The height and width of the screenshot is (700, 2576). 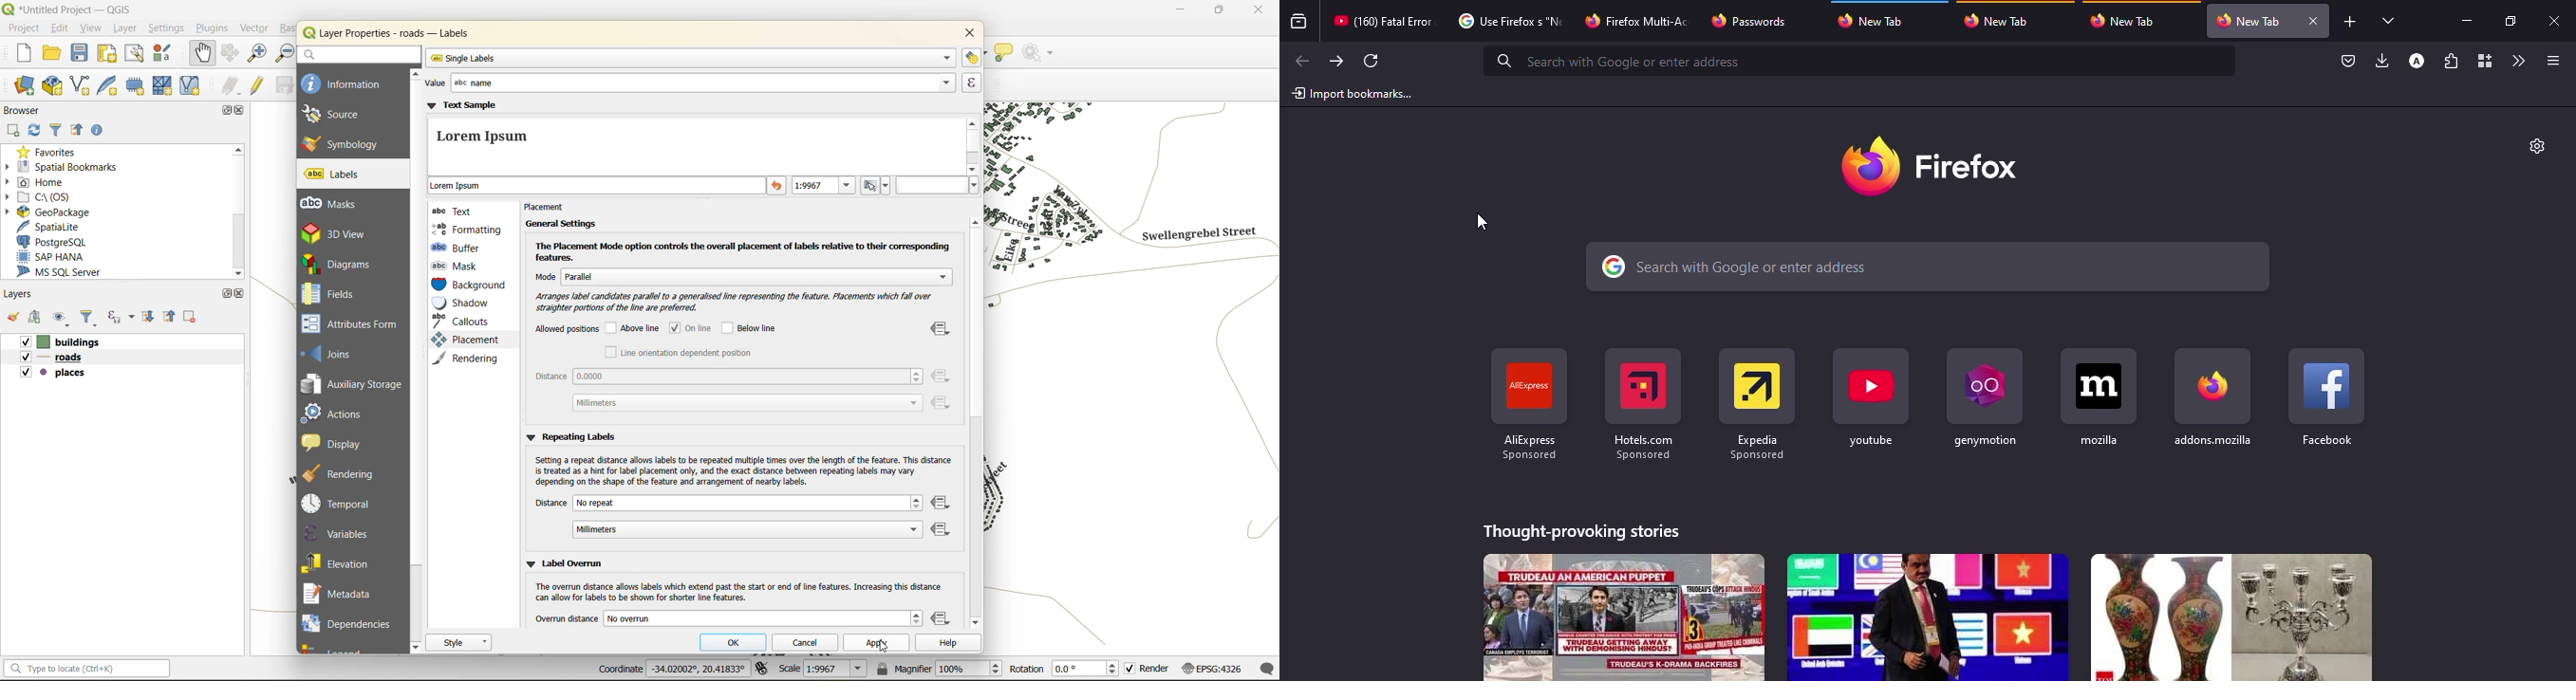 I want to click on sap hana, so click(x=51, y=257).